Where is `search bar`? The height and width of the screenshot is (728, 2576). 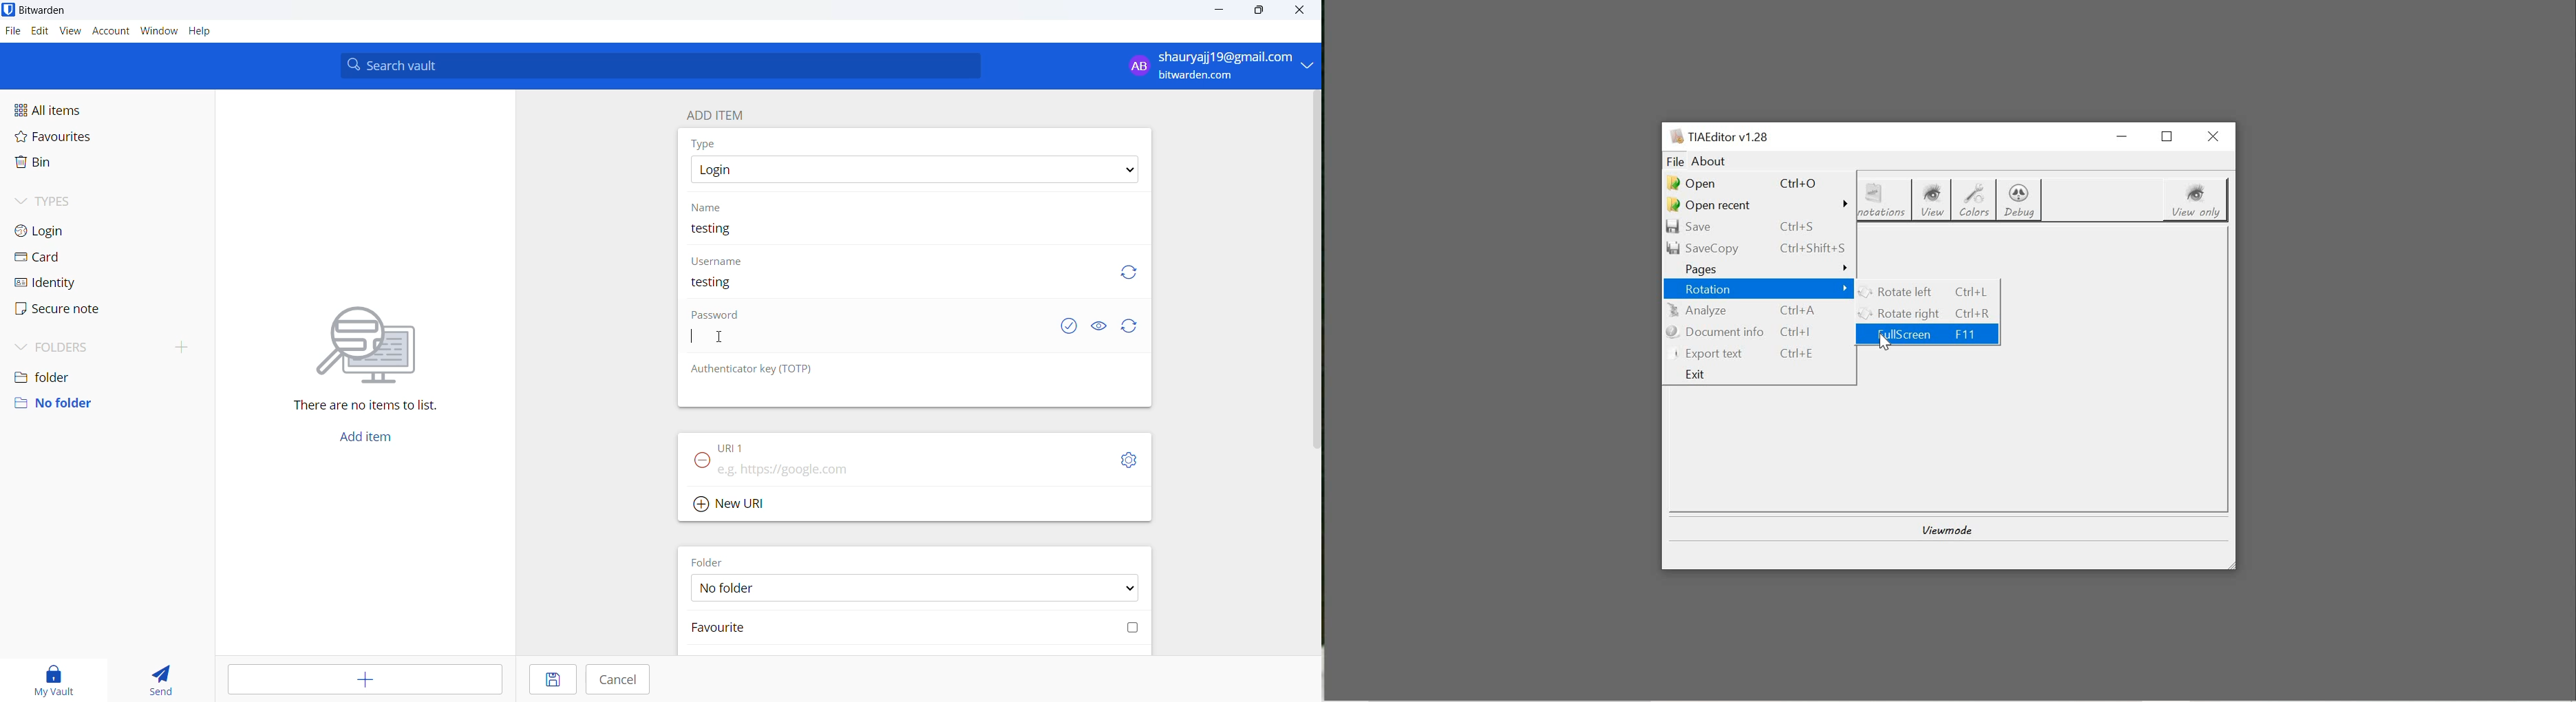
search bar is located at coordinates (660, 65).